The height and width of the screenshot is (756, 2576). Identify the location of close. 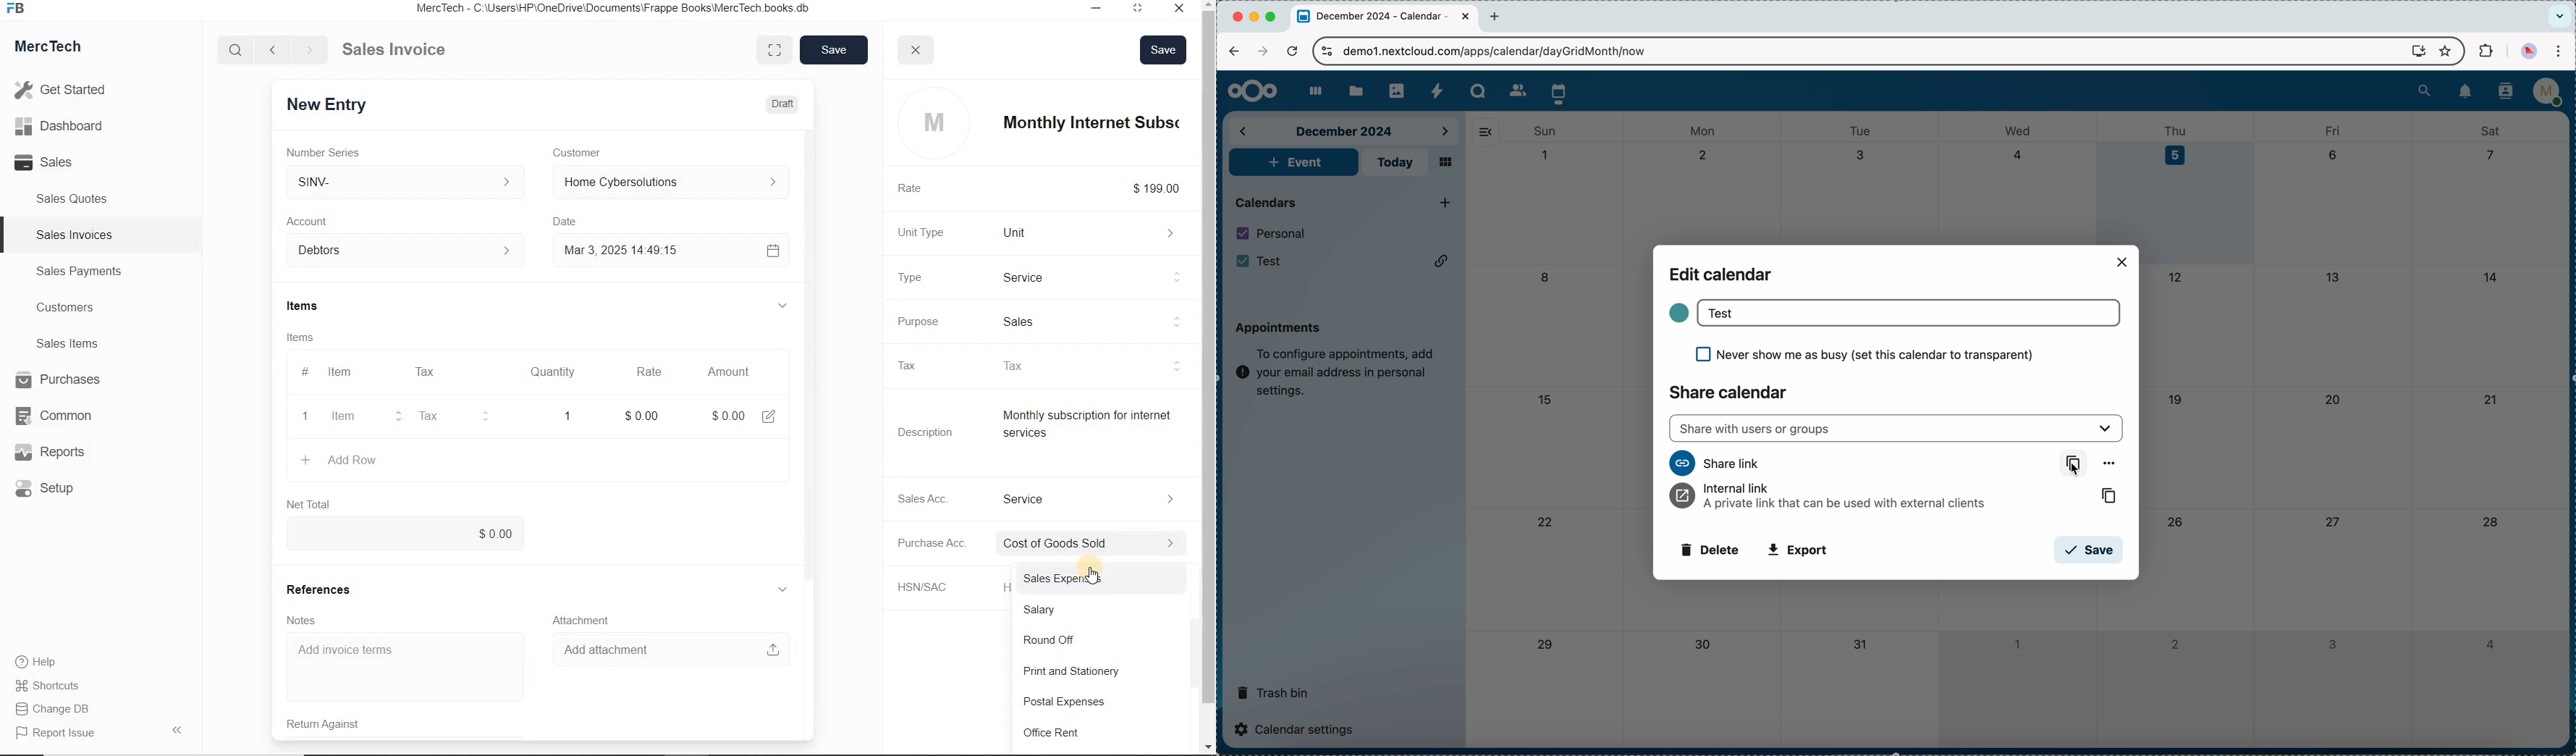
(918, 49).